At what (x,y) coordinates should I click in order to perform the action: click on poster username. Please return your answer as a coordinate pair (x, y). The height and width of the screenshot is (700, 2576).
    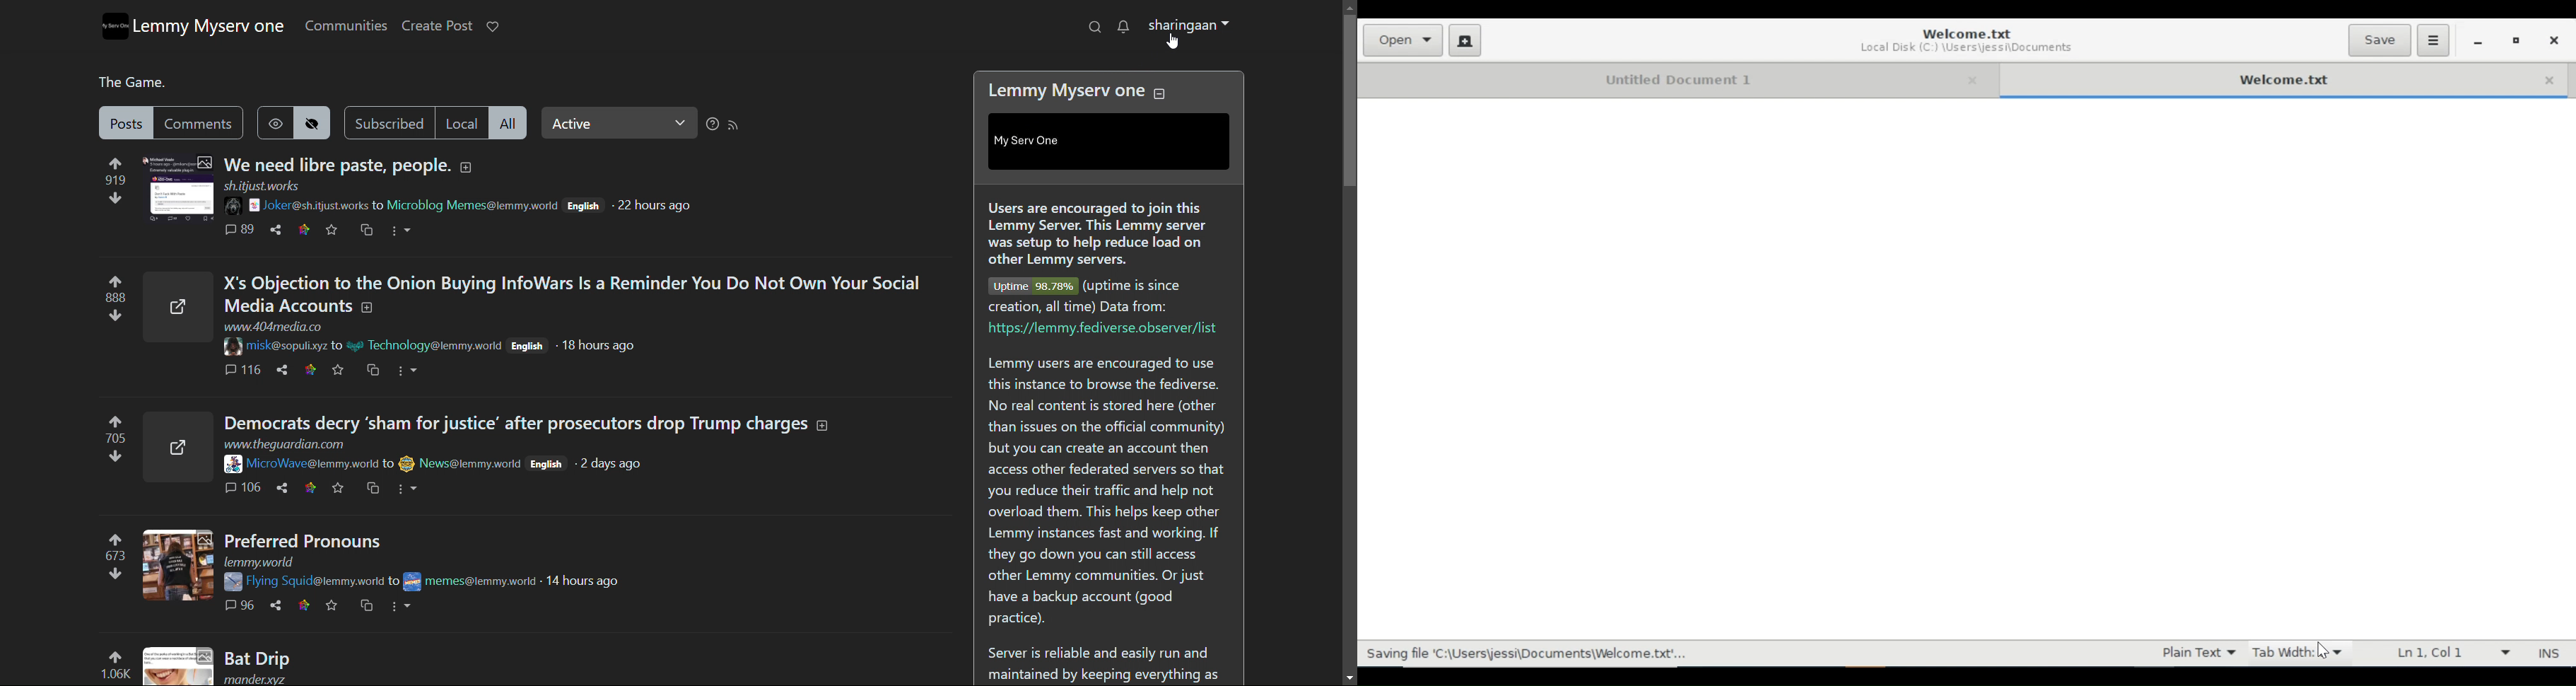
    Looking at the image, I should click on (484, 581).